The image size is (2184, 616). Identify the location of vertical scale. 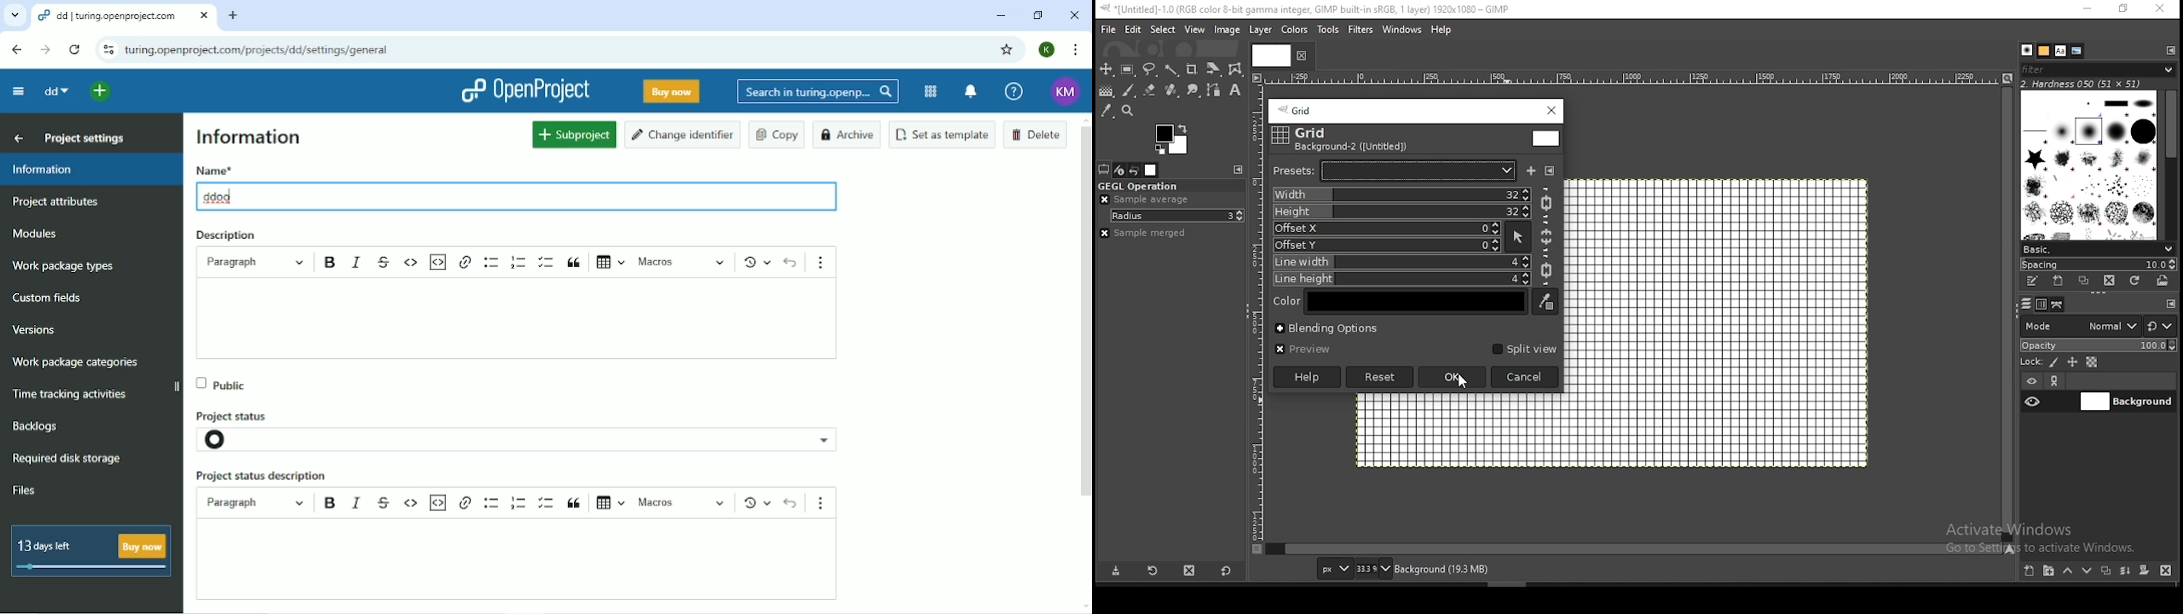
(1260, 320).